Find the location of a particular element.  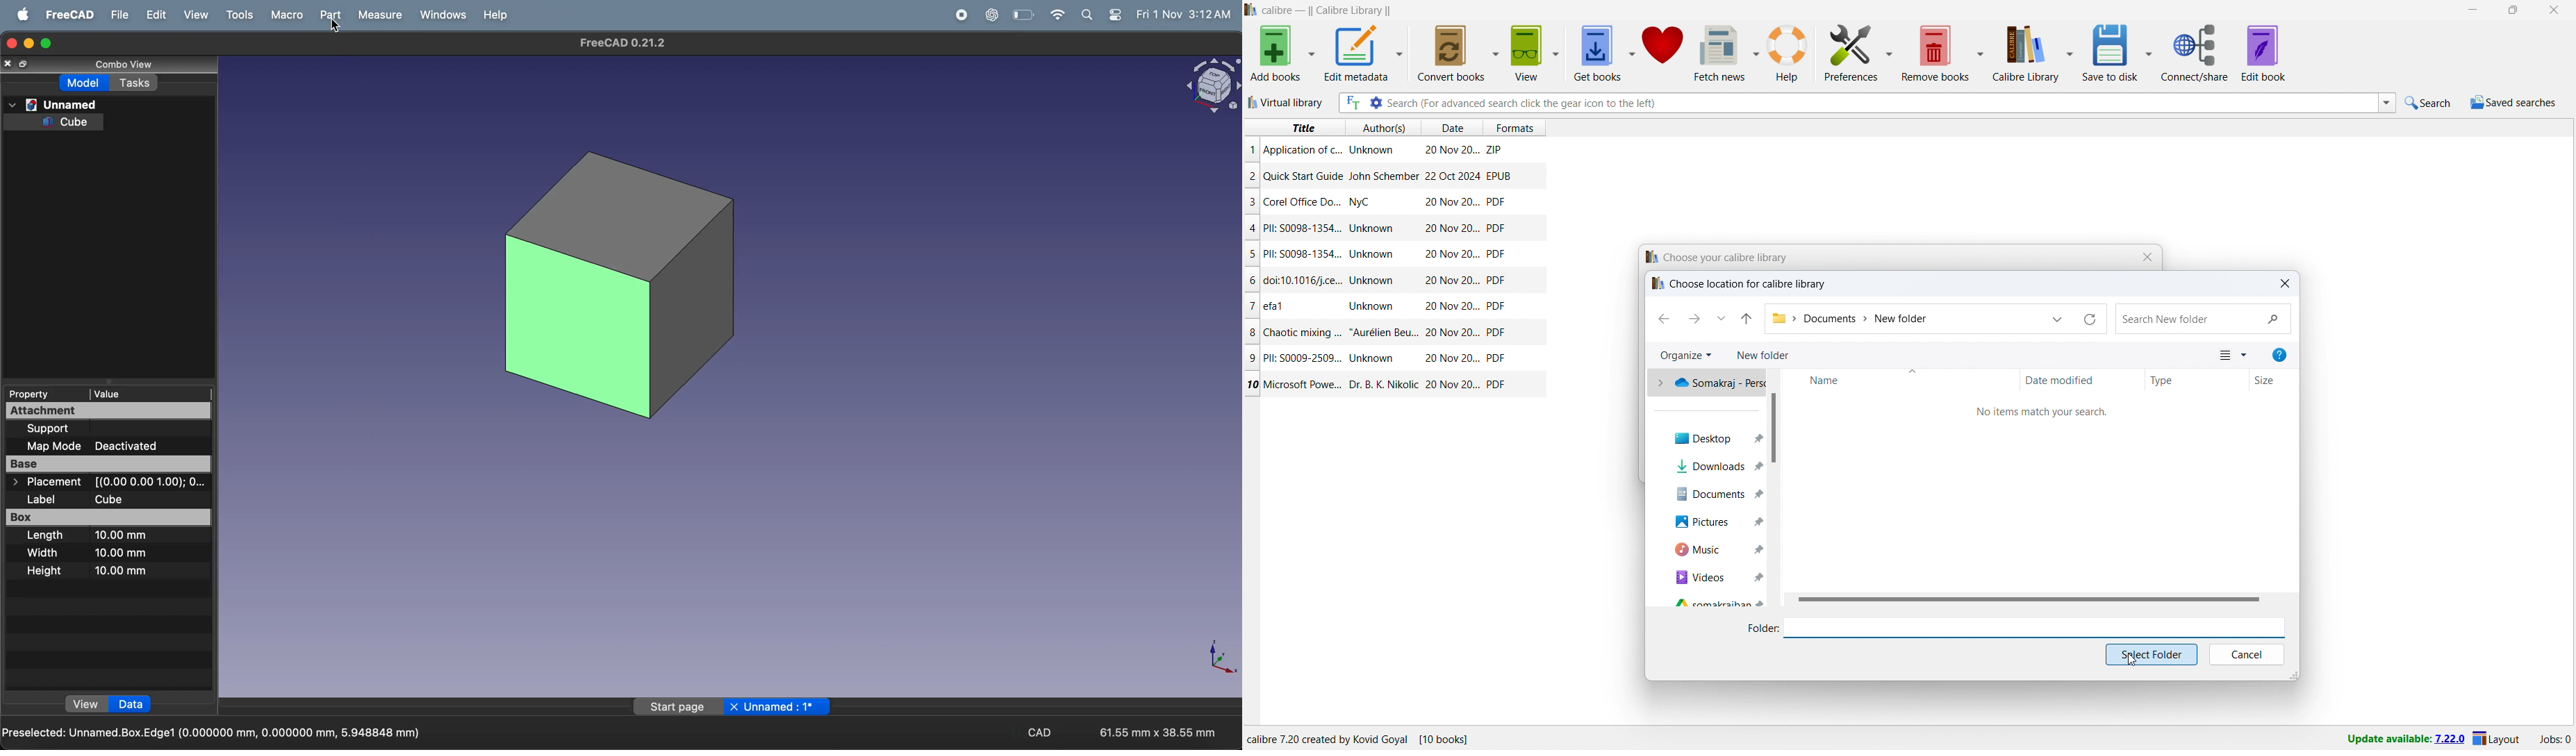

Width      10.00 mm is located at coordinates (98, 554).